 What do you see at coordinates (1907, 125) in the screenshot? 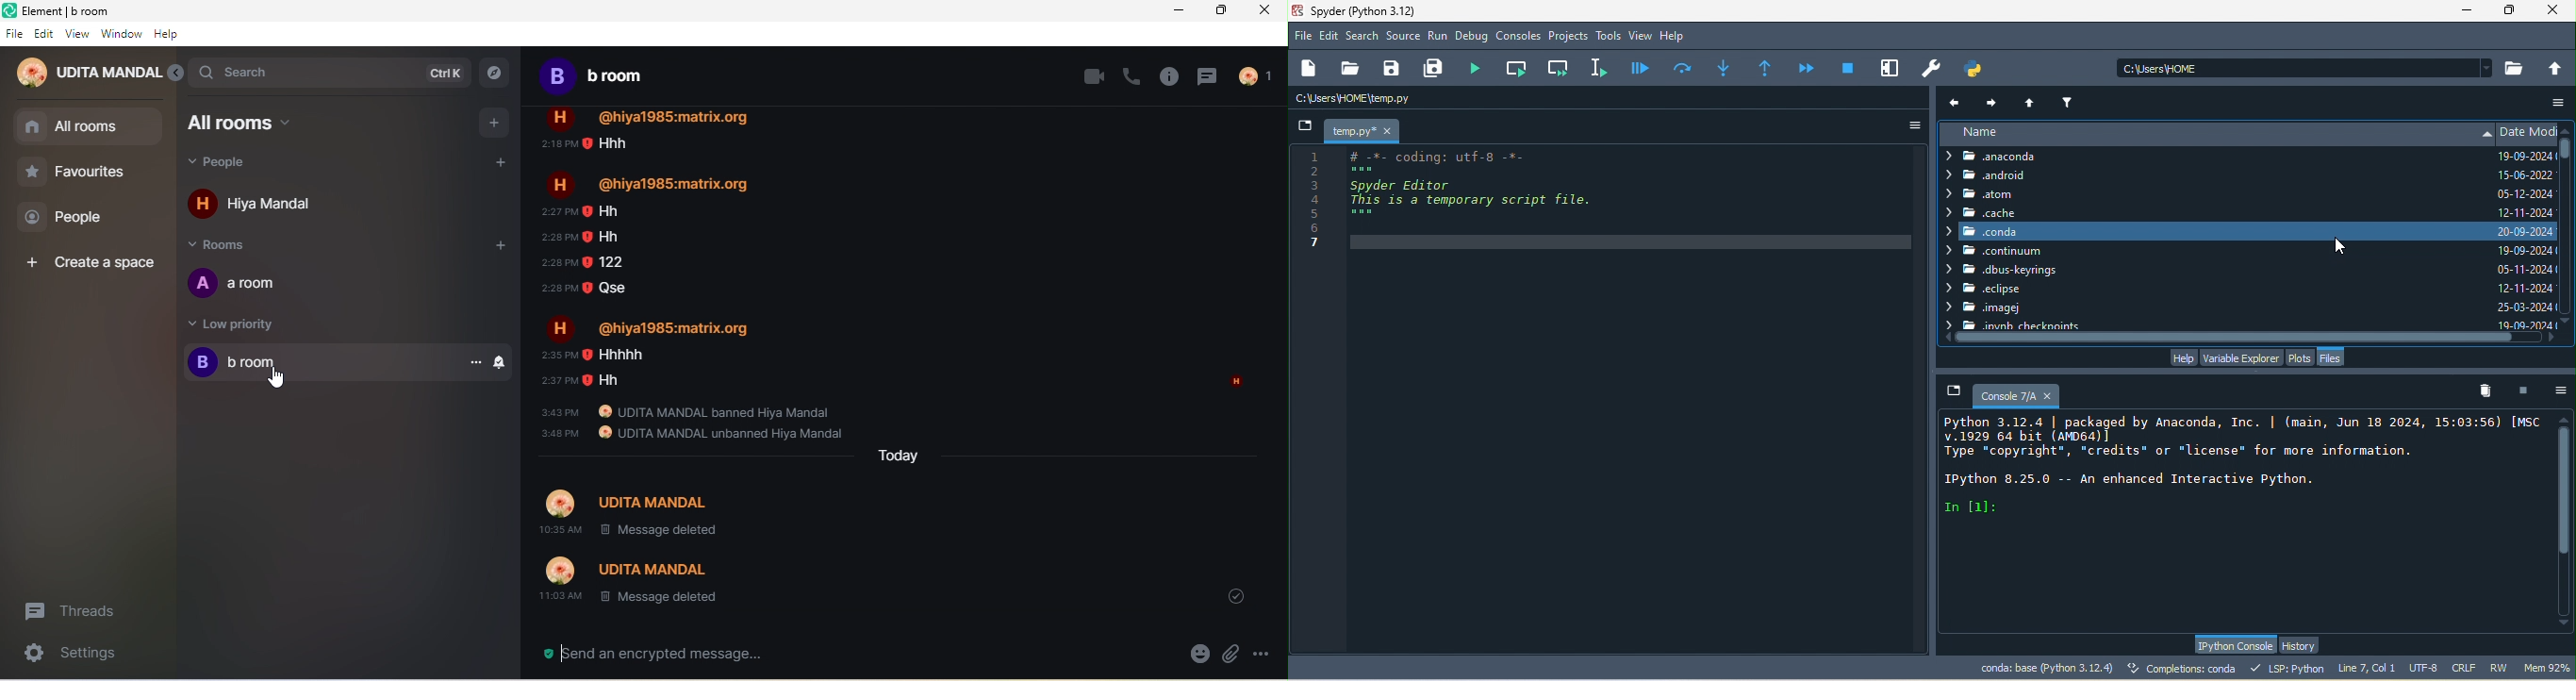
I see `options` at bounding box center [1907, 125].